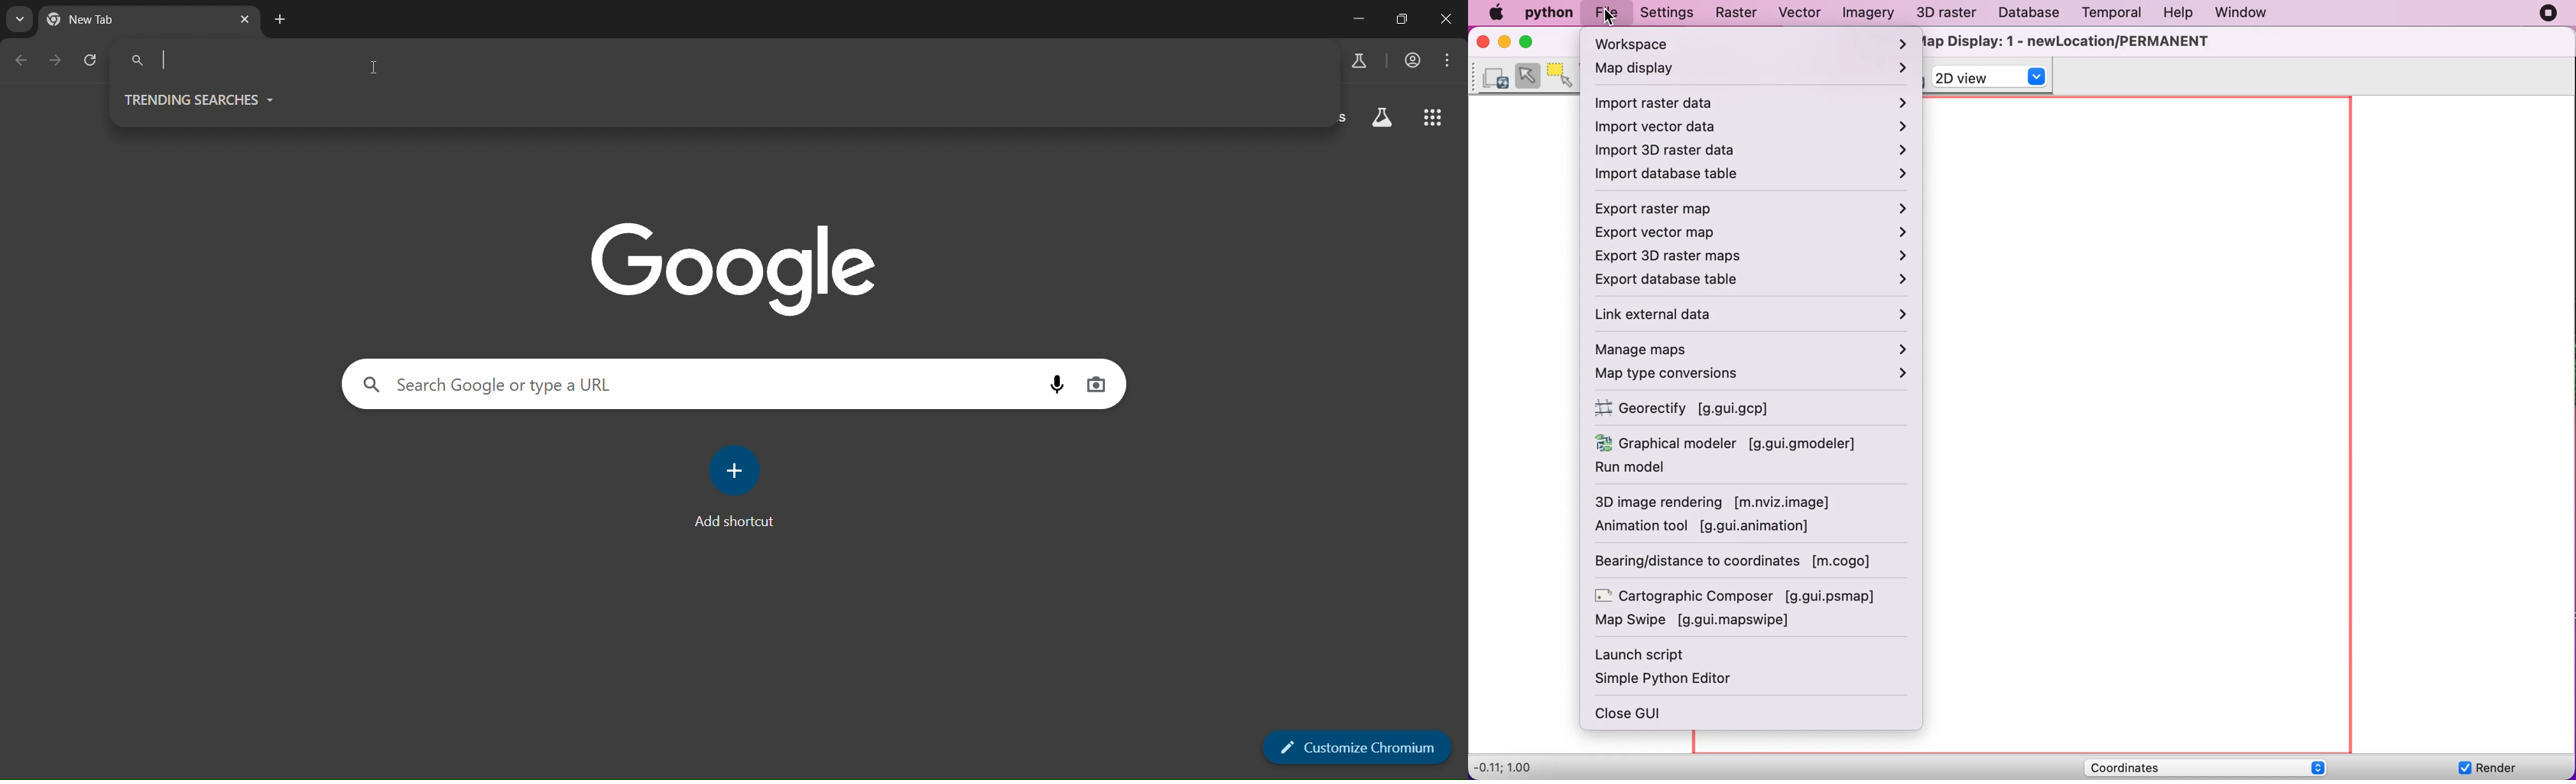 The width and height of the screenshot is (2576, 784). What do you see at coordinates (91, 60) in the screenshot?
I see `reload page` at bounding box center [91, 60].